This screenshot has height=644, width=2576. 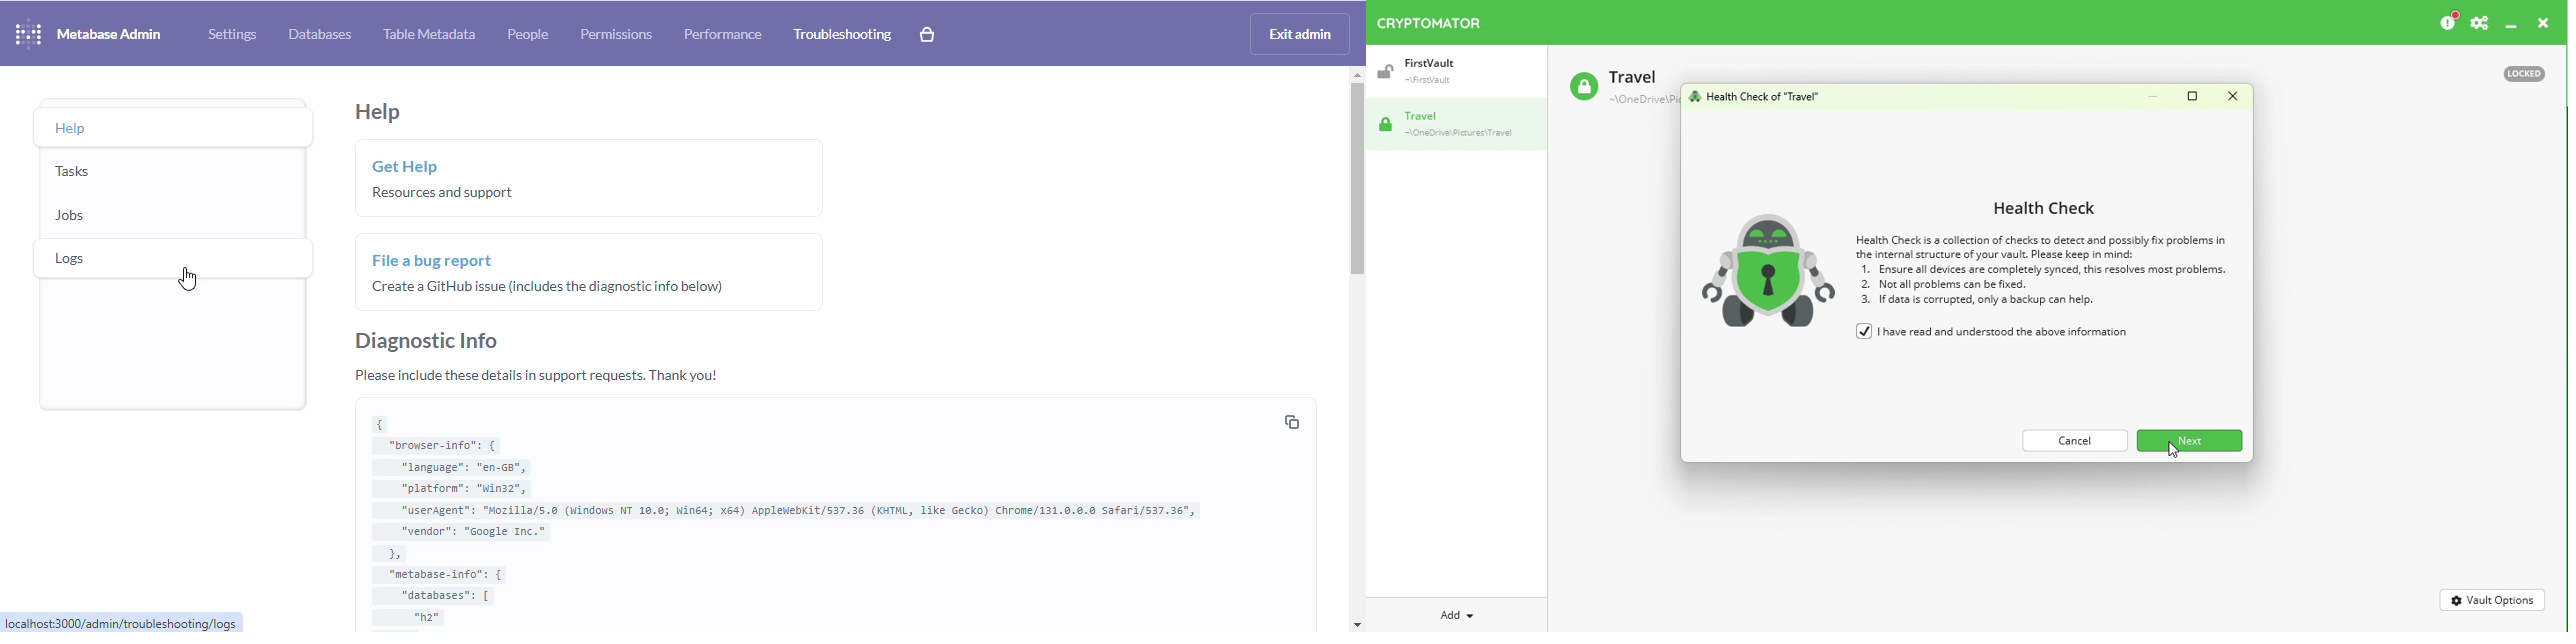 What do you see at coordinates (71, 258) in the screenshot?
I see `logs` at bounding box center [71, 258].